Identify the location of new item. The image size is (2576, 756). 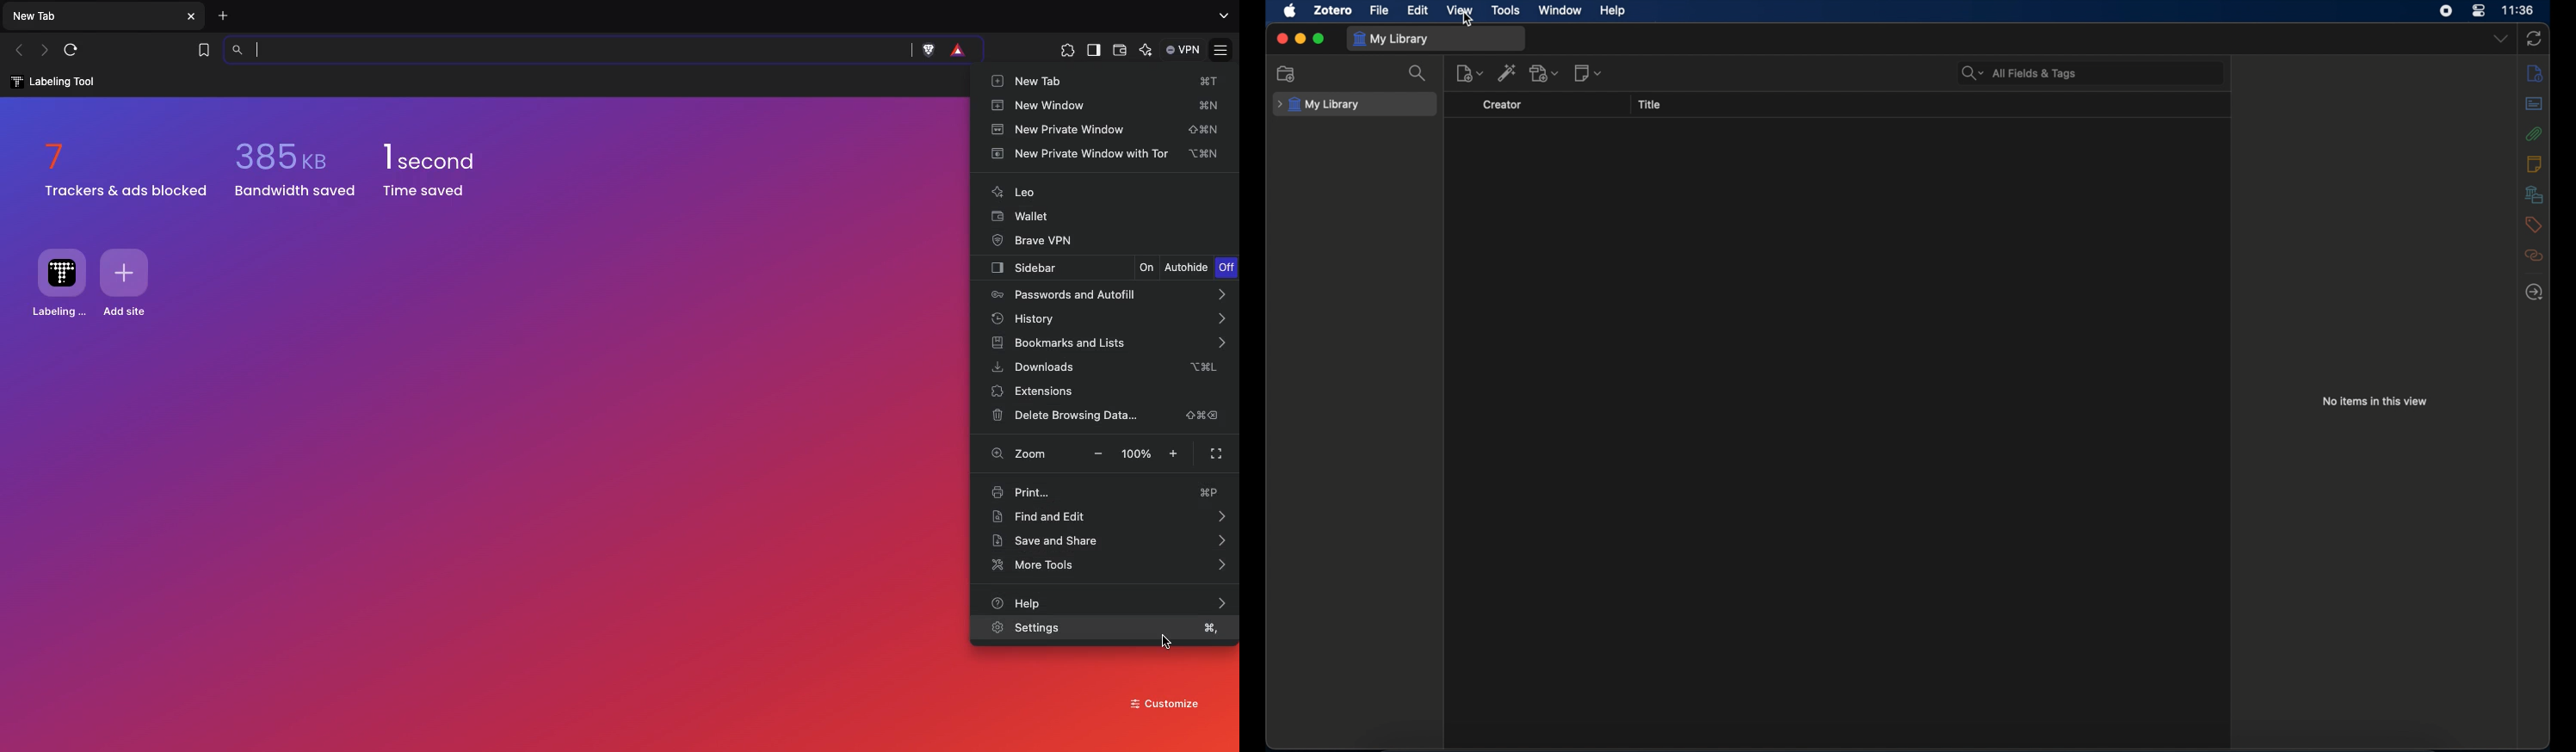
(1470, 73).